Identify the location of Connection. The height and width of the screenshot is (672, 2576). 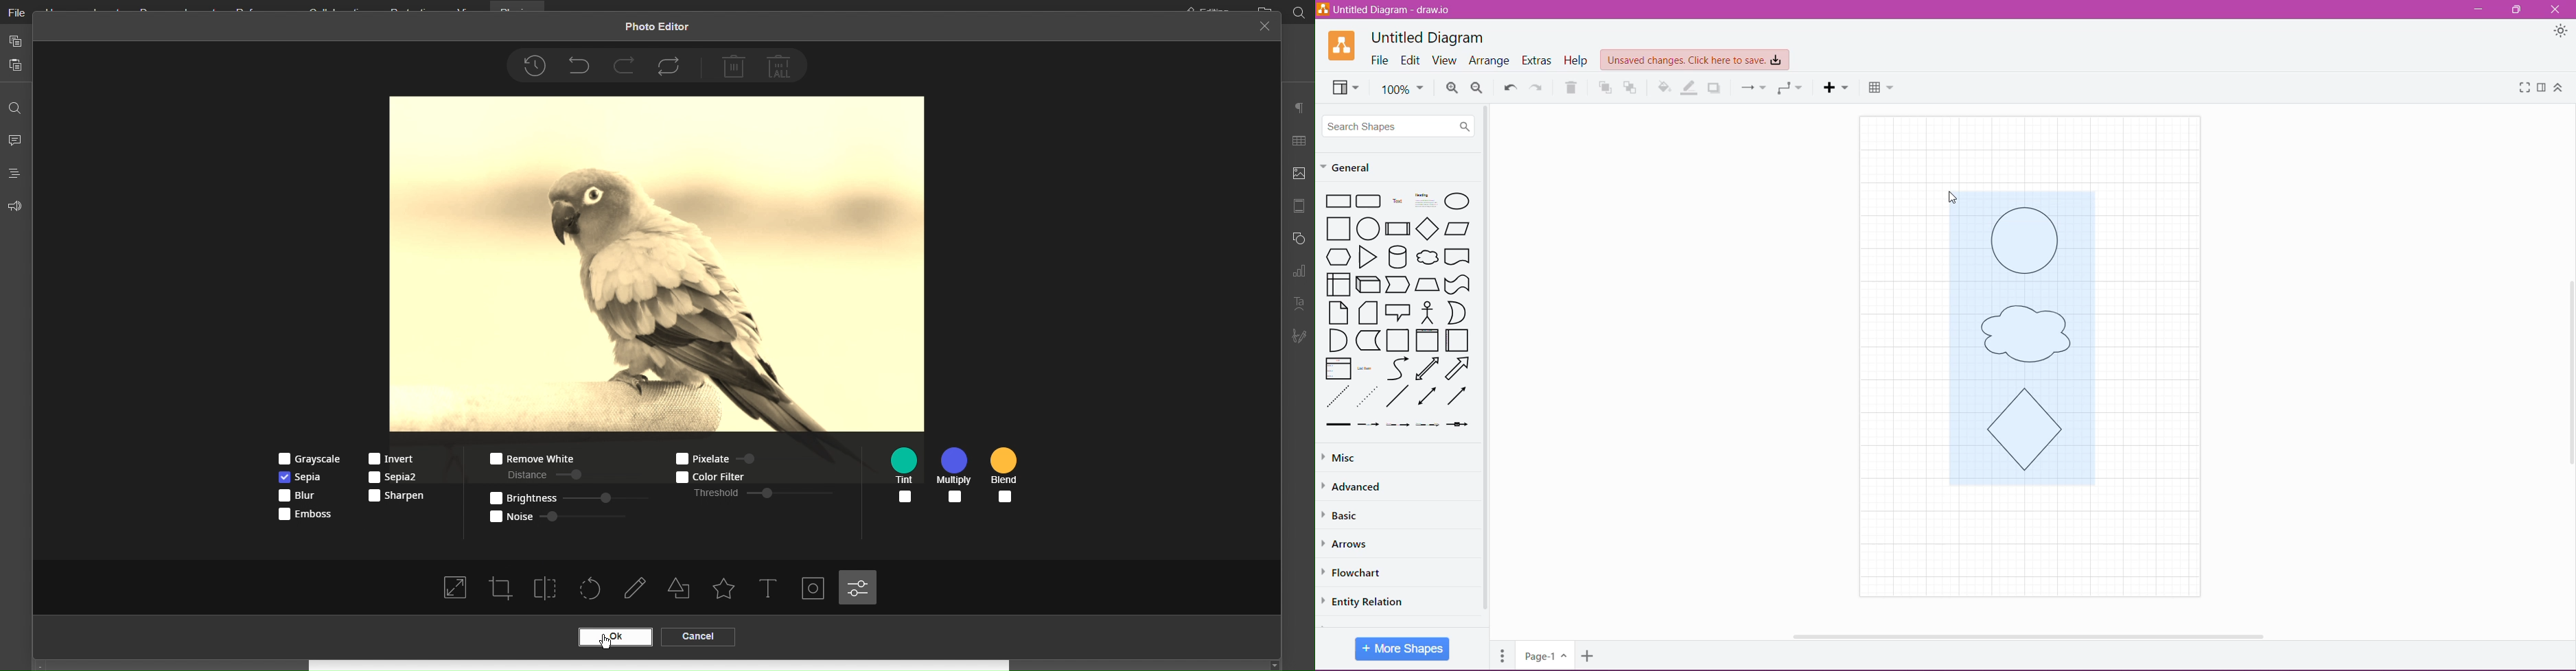
(1749, 87).